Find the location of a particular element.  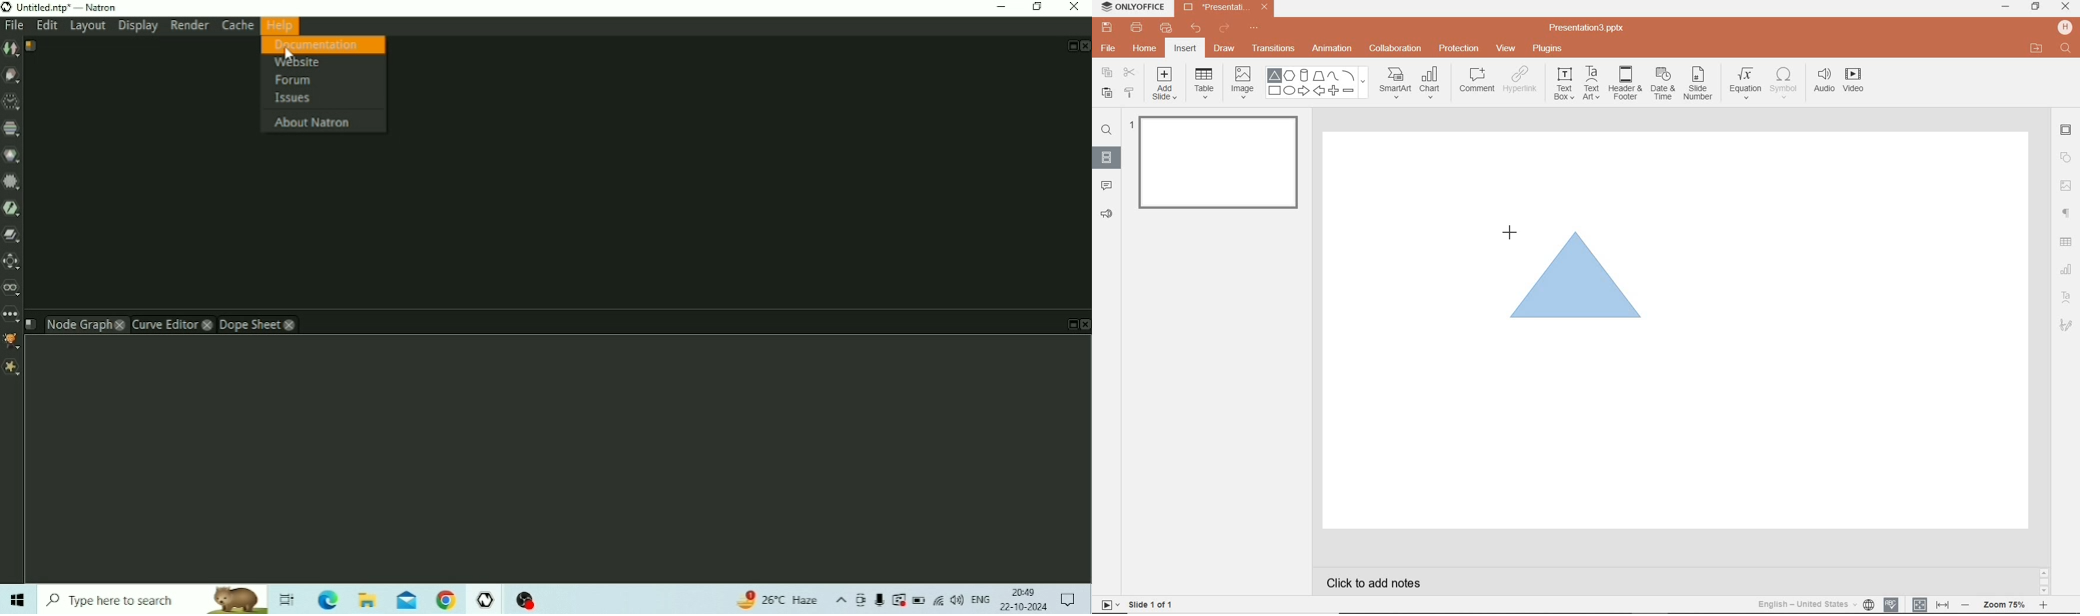

zoom out is located at coordinates (1967, 606).